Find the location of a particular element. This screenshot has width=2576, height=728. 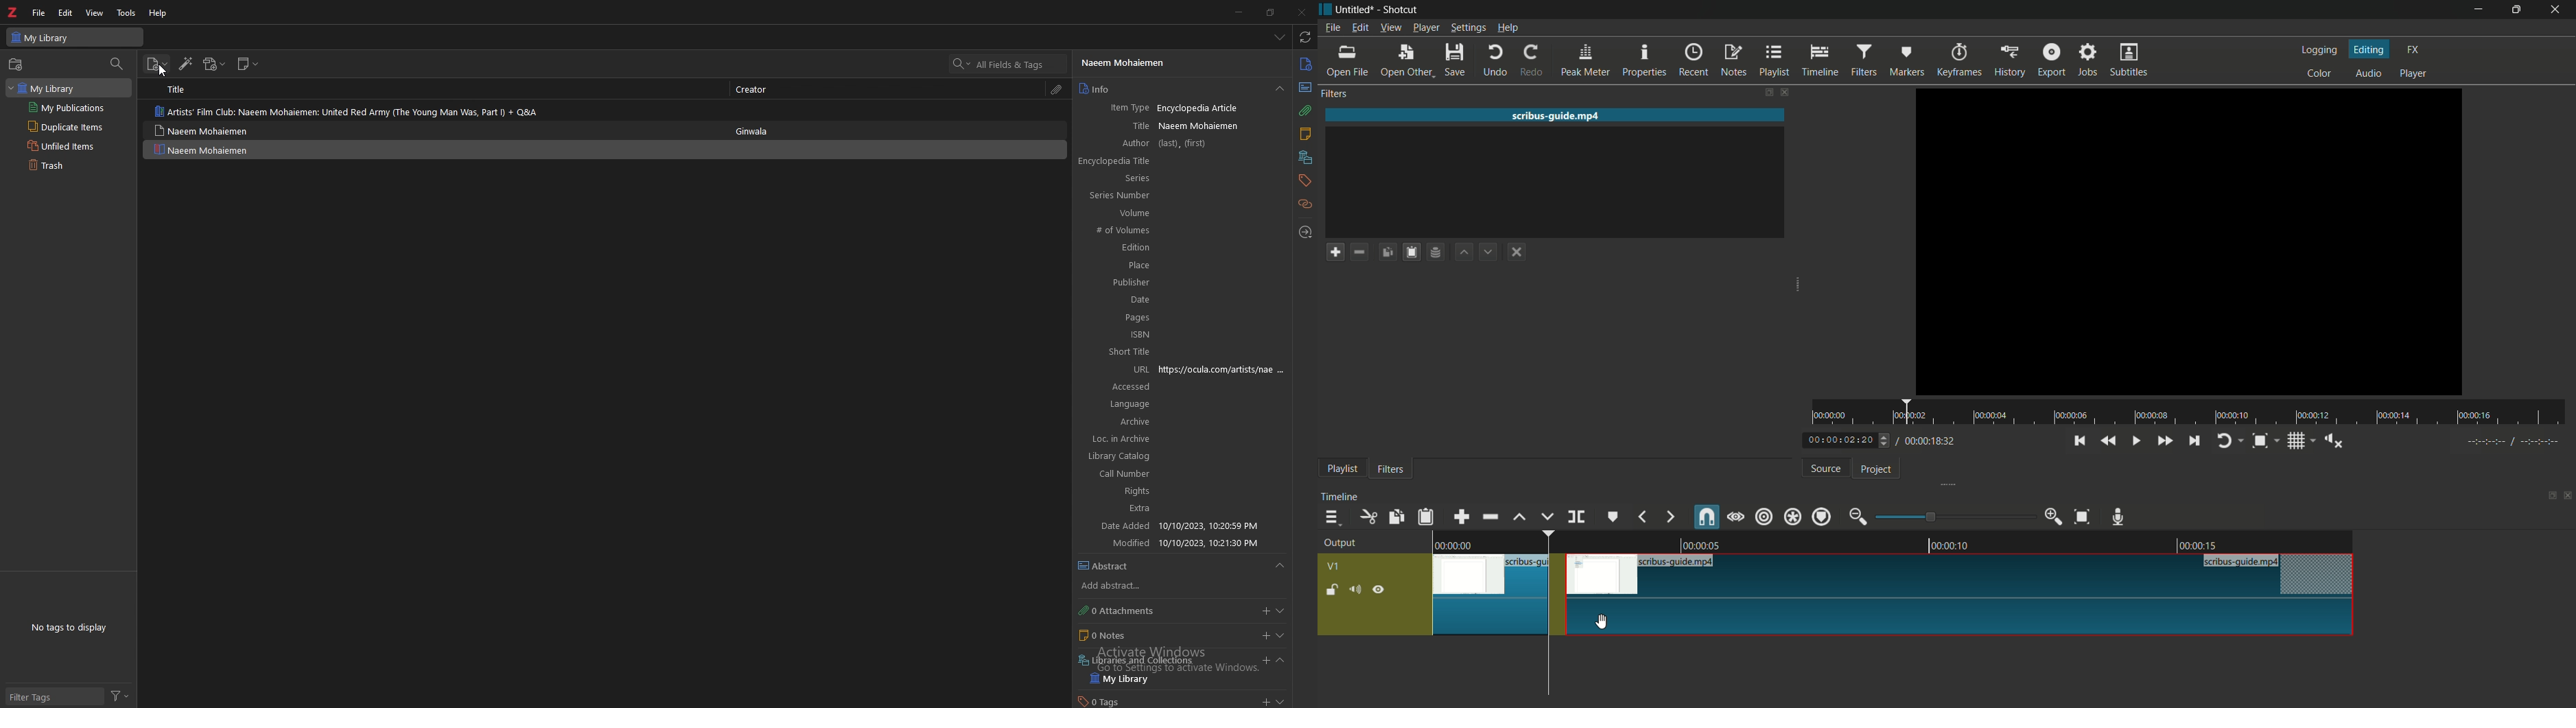

next marker is located at coordinates (1671, 517).